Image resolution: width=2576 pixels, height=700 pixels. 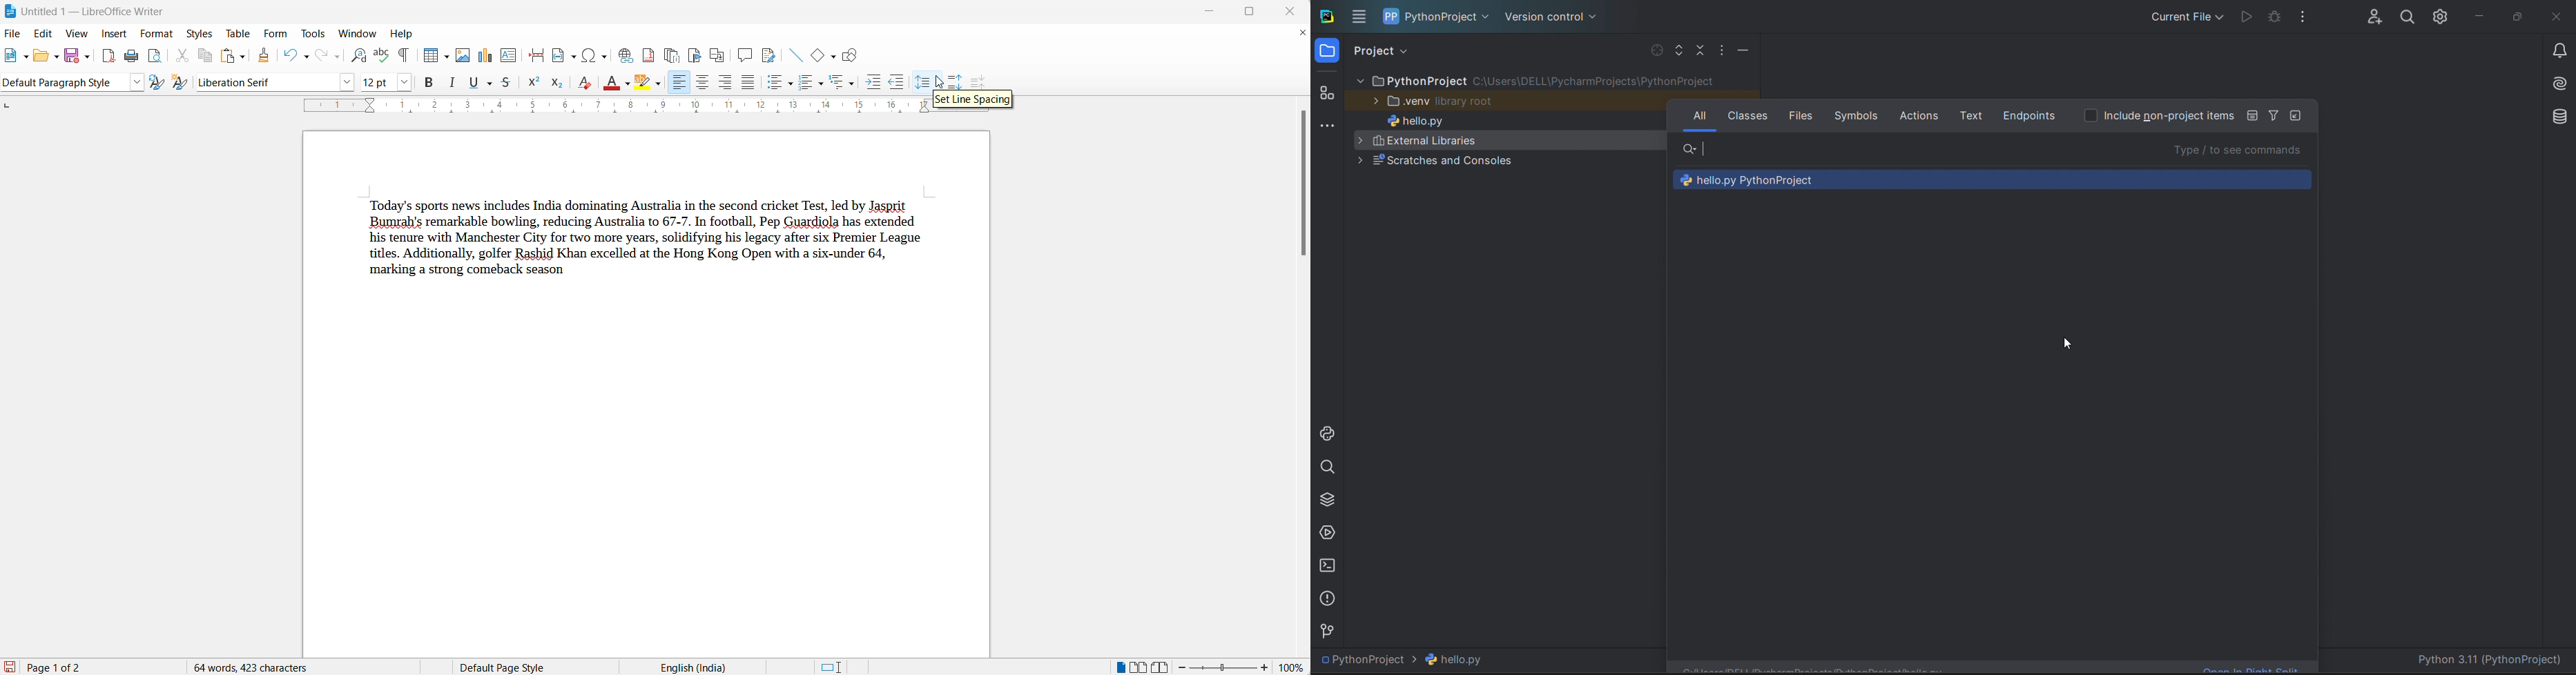 I want to click on tools, so click(x=316, y=33).